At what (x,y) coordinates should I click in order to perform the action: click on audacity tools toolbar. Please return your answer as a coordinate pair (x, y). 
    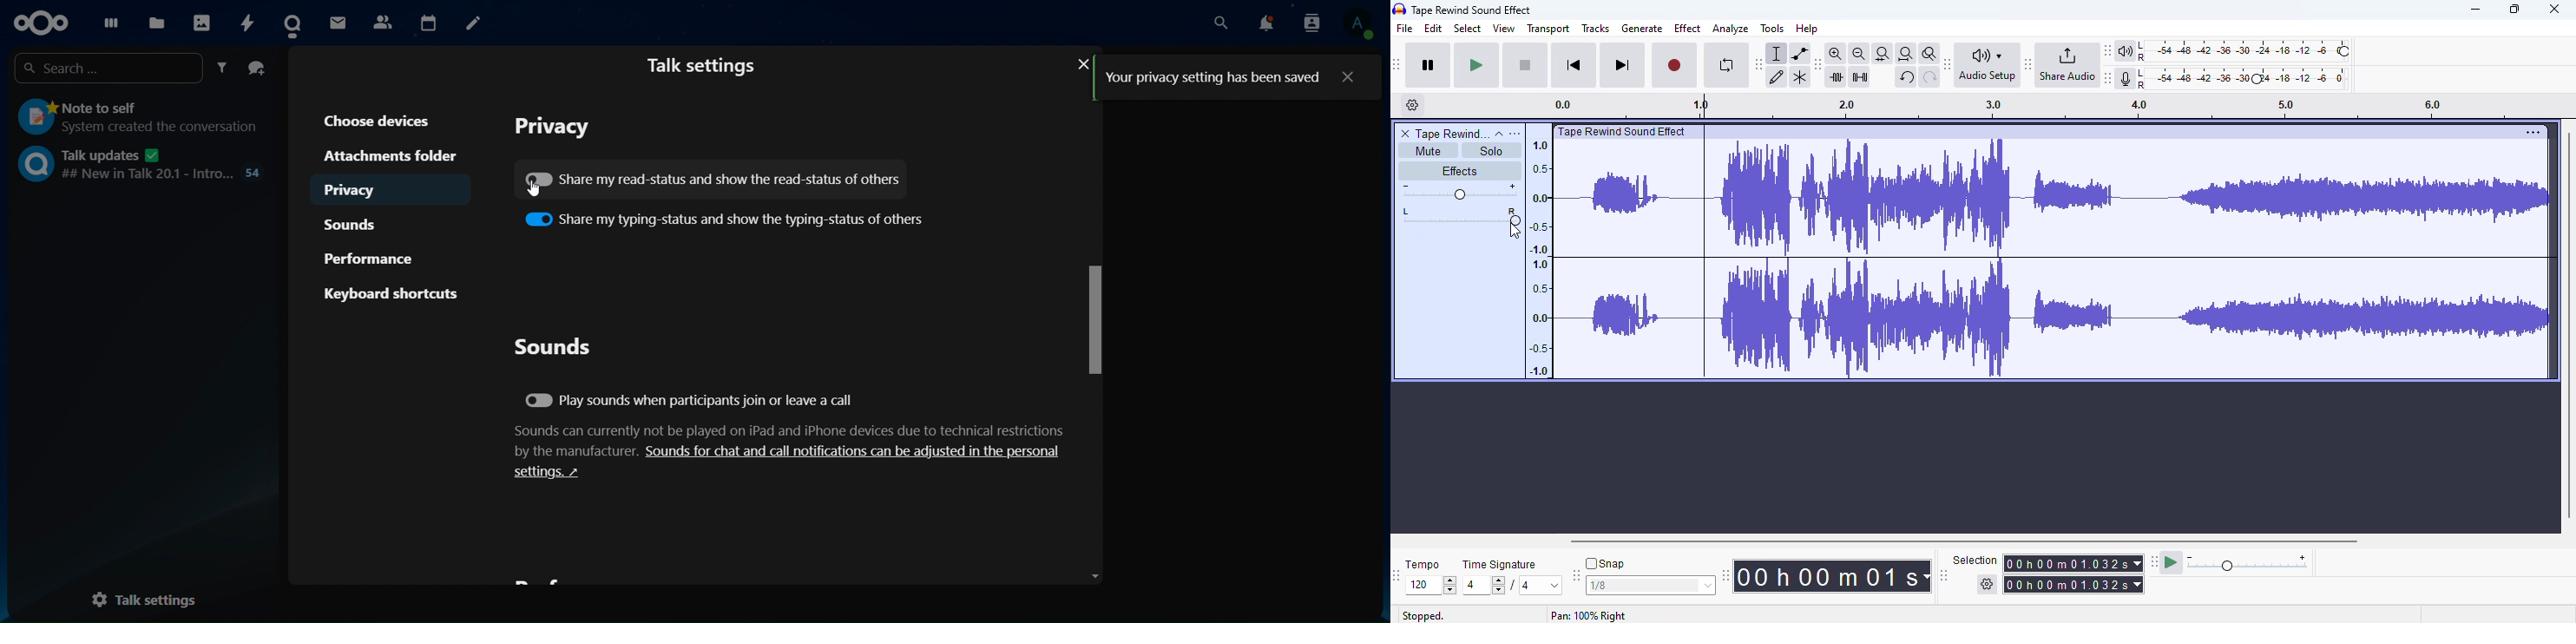
    Looking at the image, I should click on (1758, 65).